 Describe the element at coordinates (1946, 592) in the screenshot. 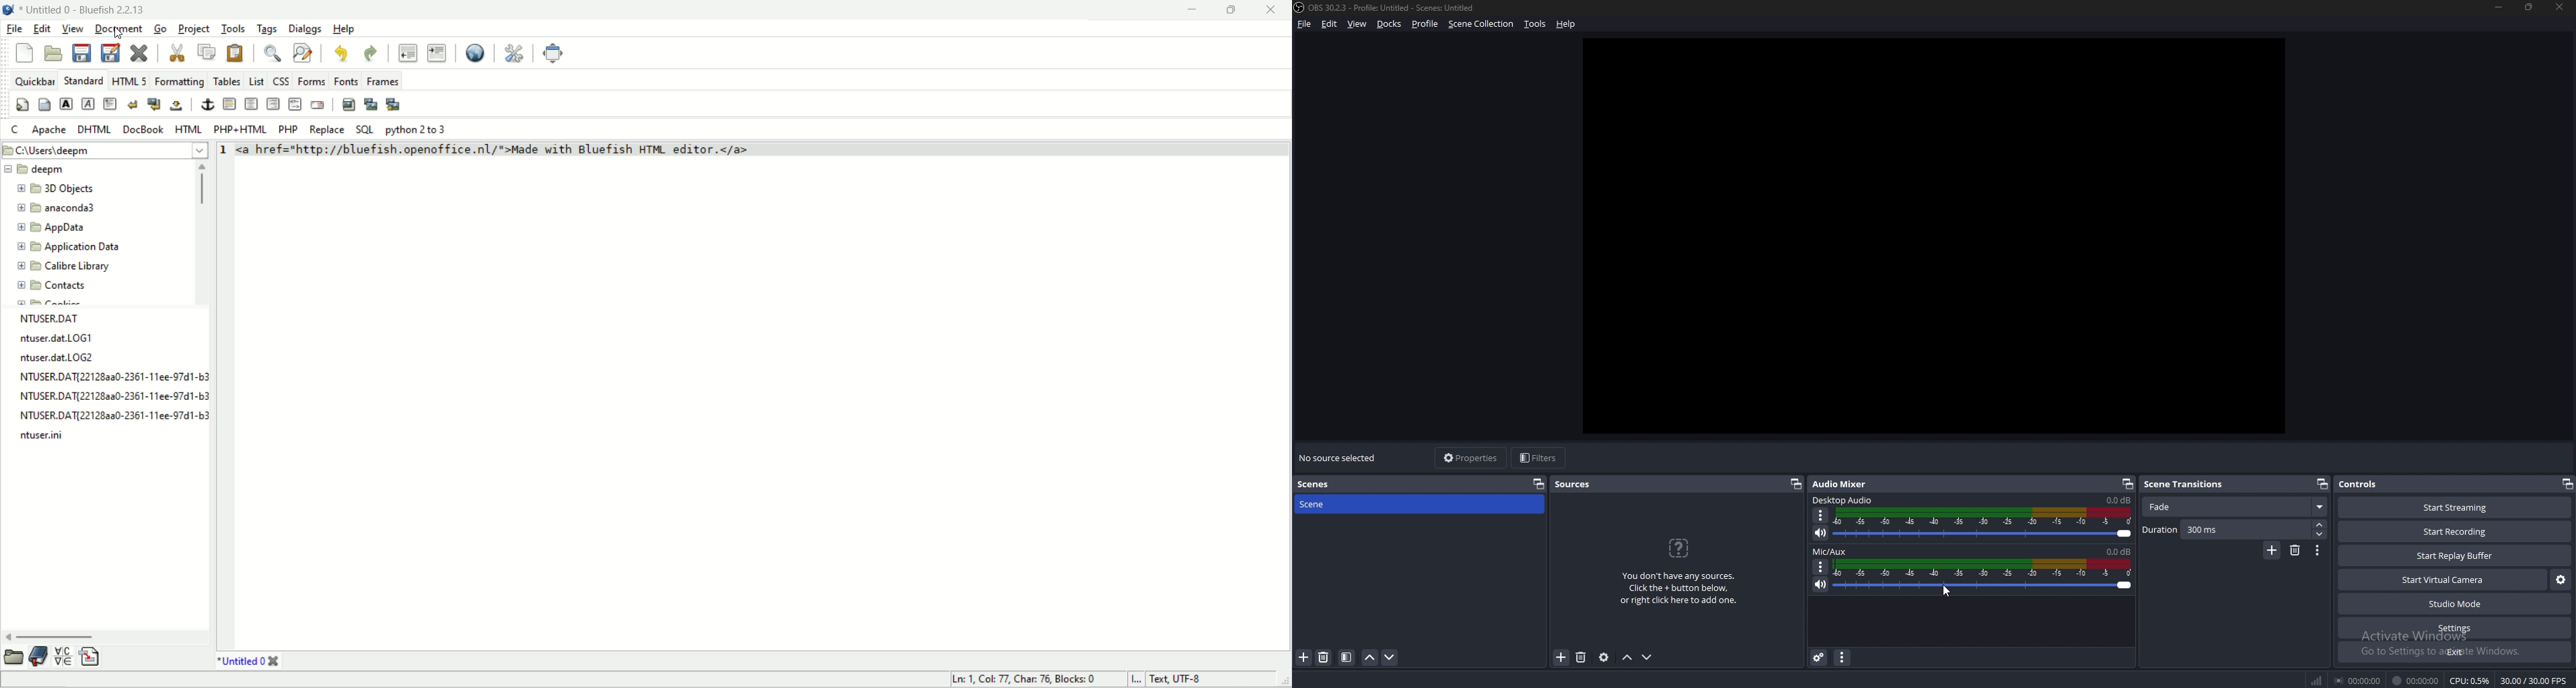

I see `cursor` at that location.